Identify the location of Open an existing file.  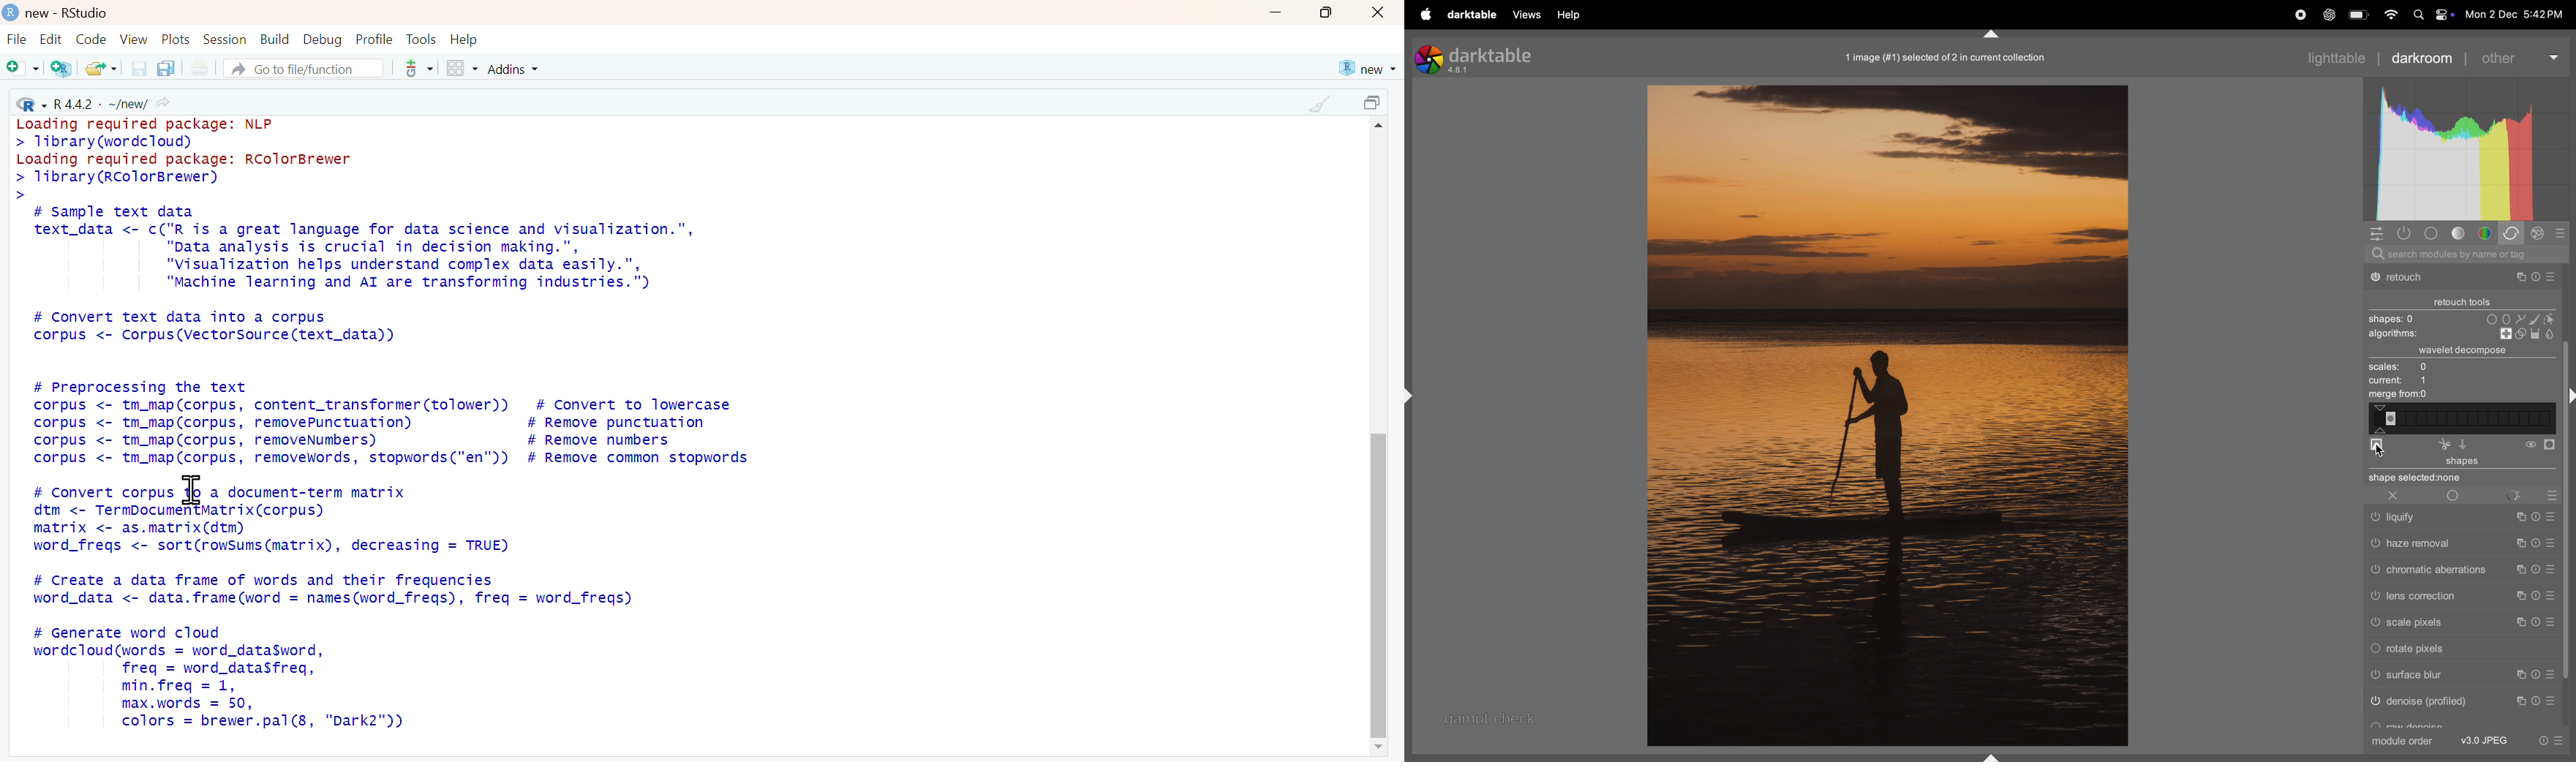
(100, 68).